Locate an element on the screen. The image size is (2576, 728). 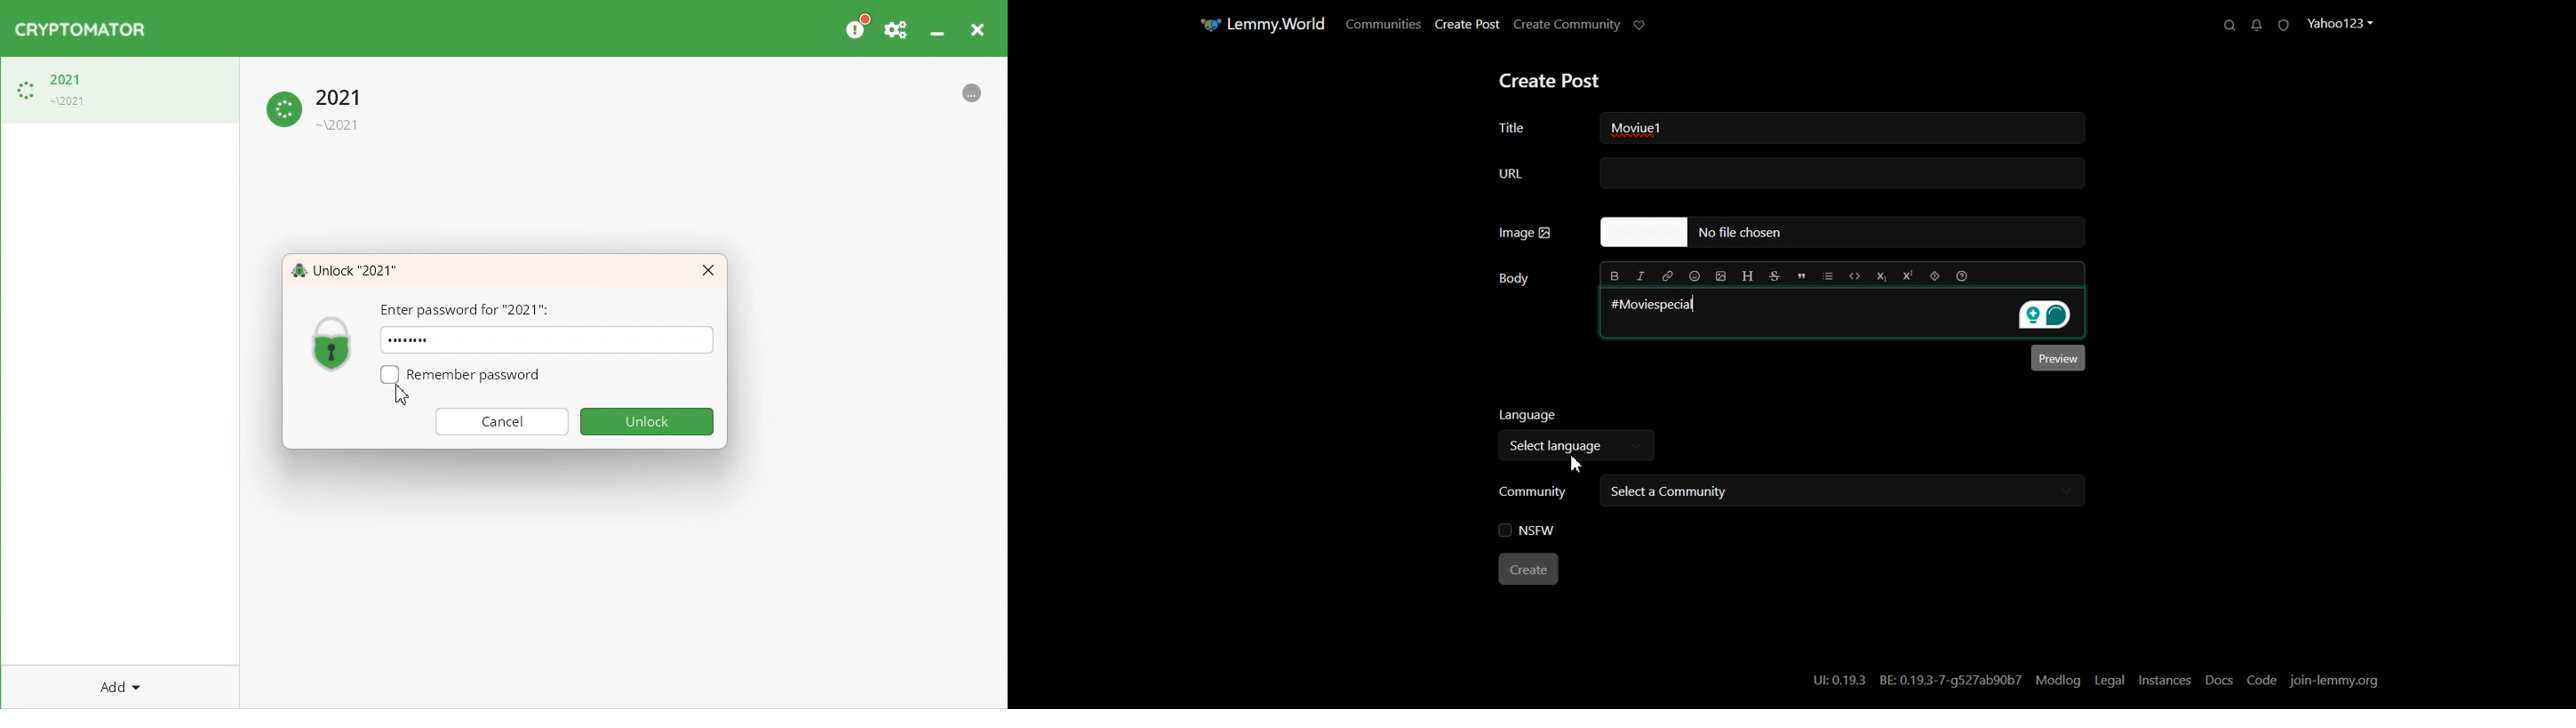
Please Consider donating is located at coordinates (857, 27).